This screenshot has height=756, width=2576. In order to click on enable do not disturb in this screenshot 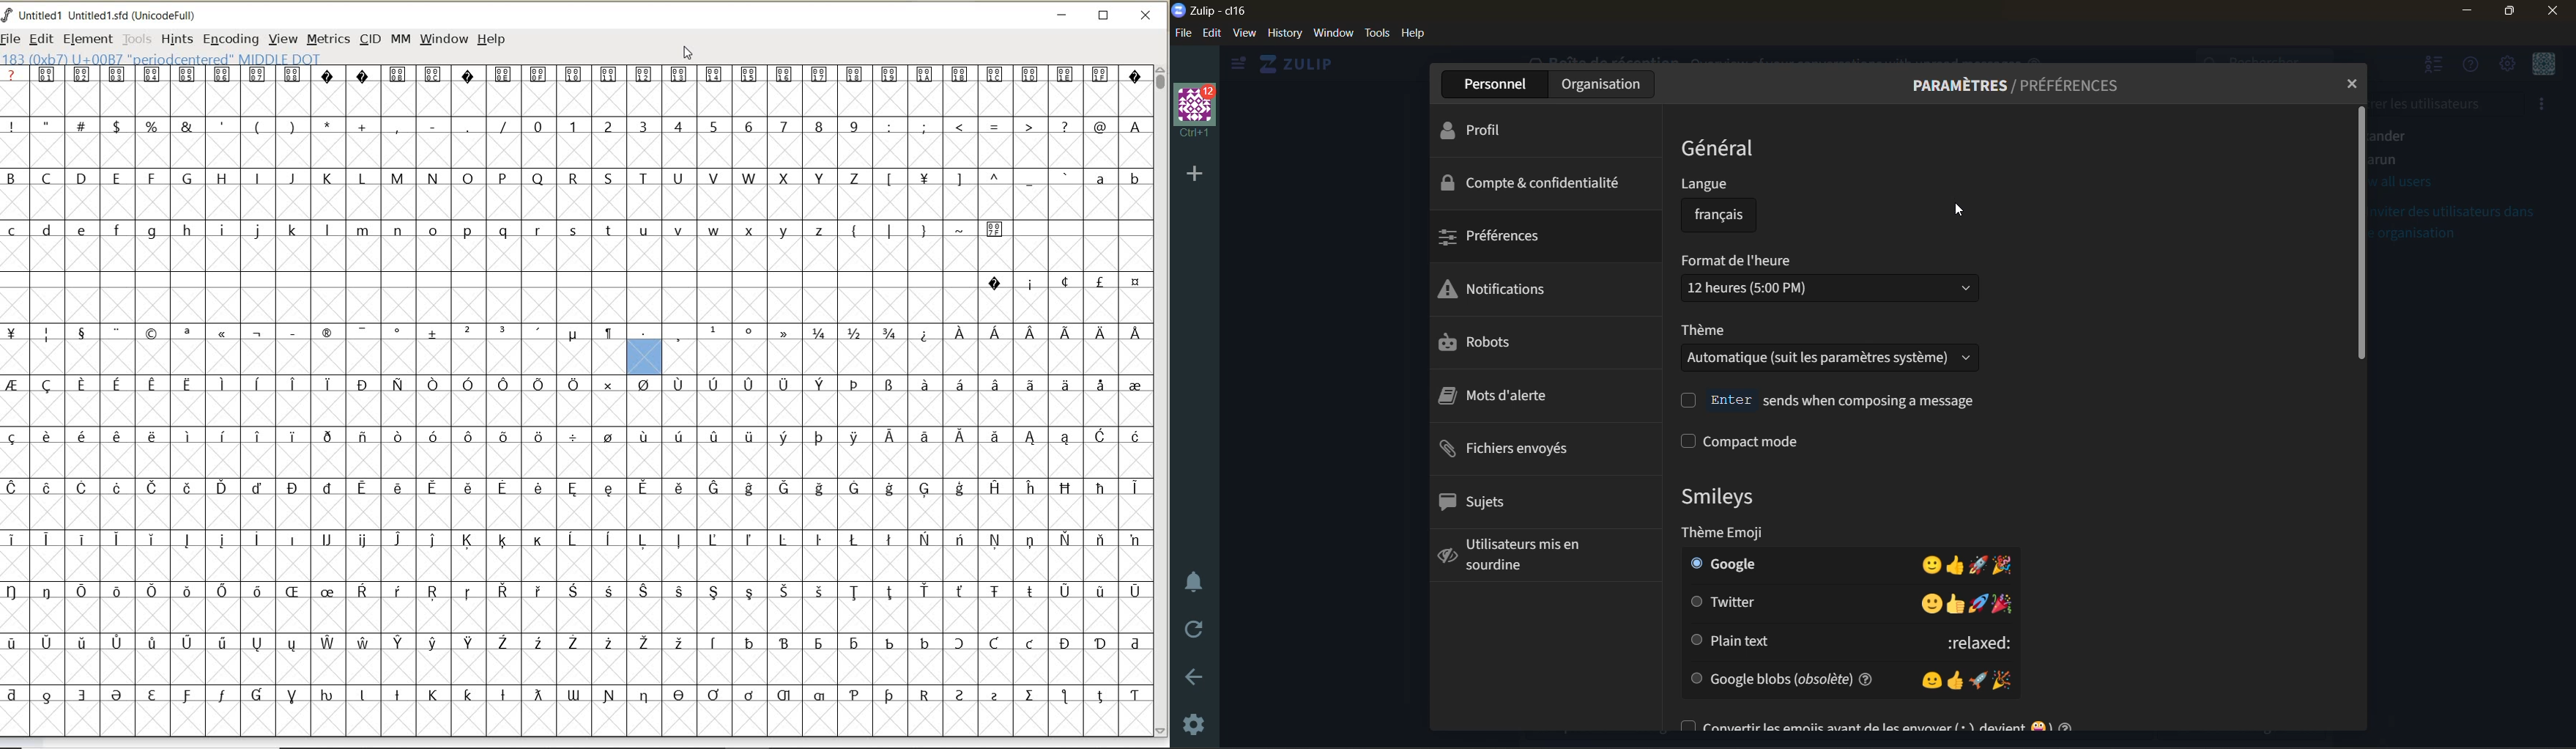, I will do `click(1193, 580)`.